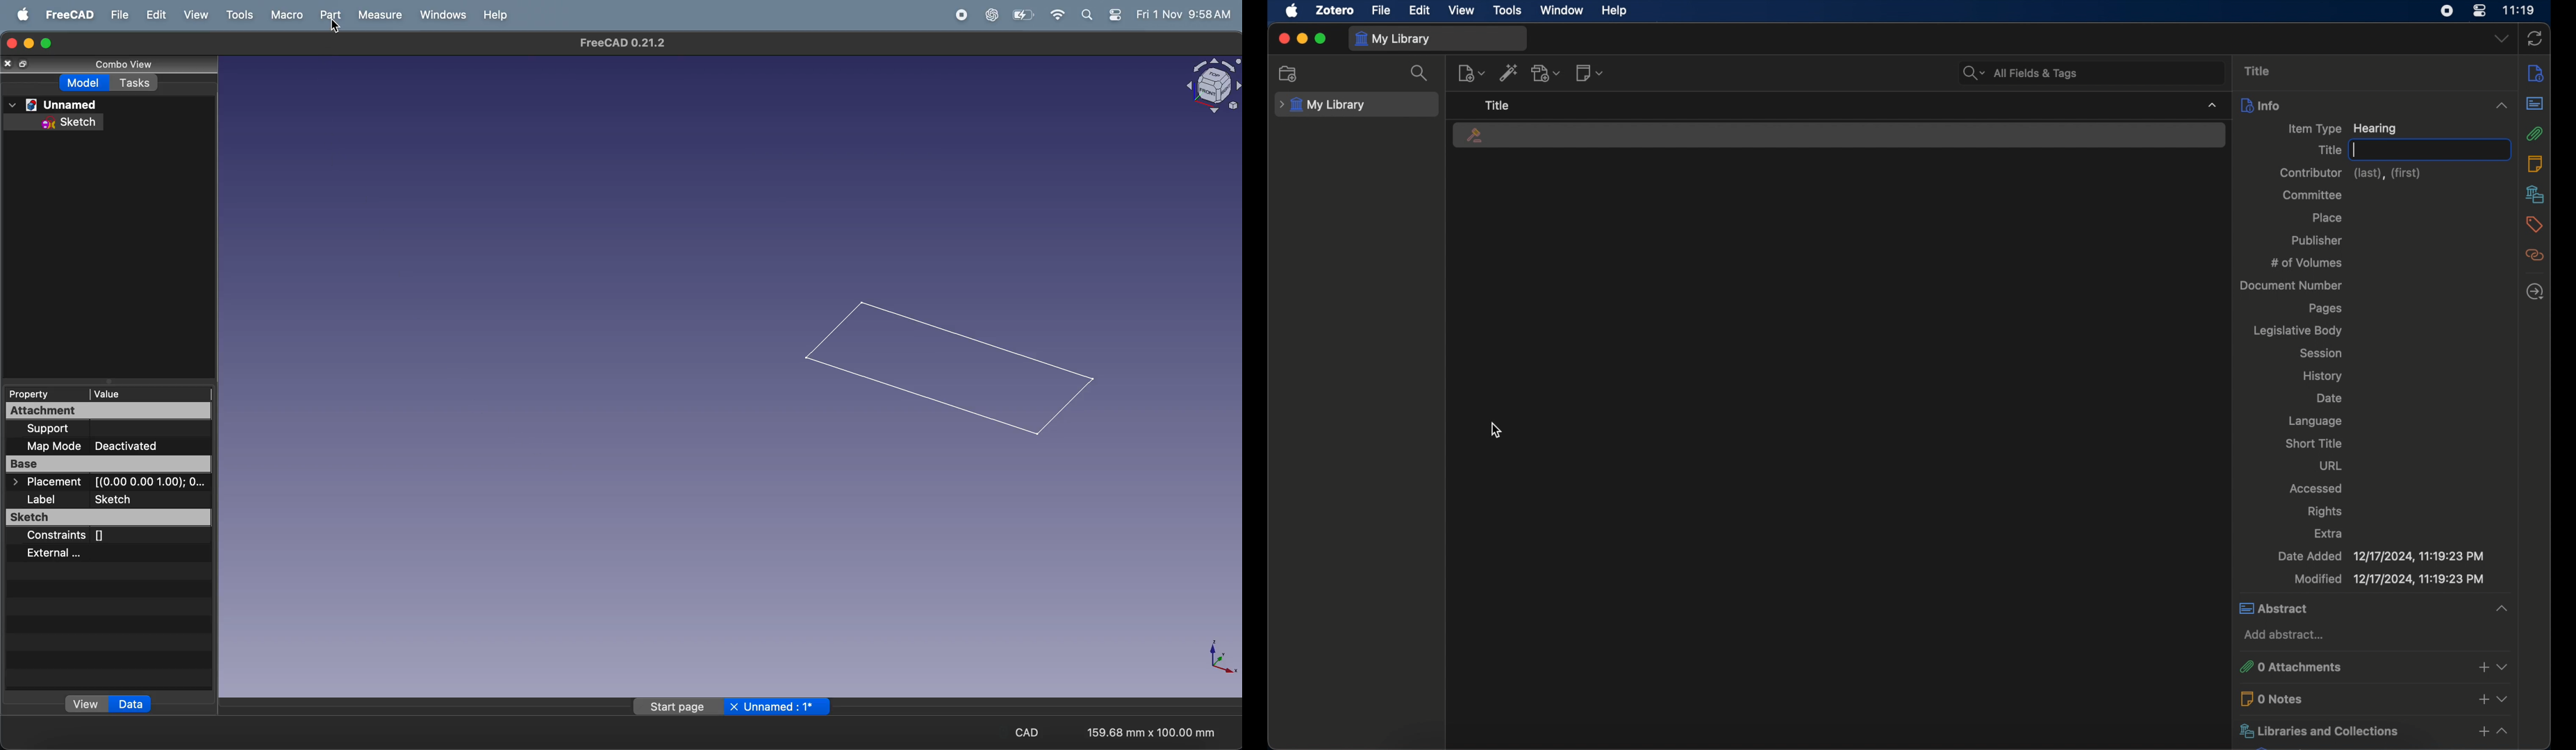 This screenshot has width=2576, height=756. I want to click on apple widgets, so click(1100, 14).